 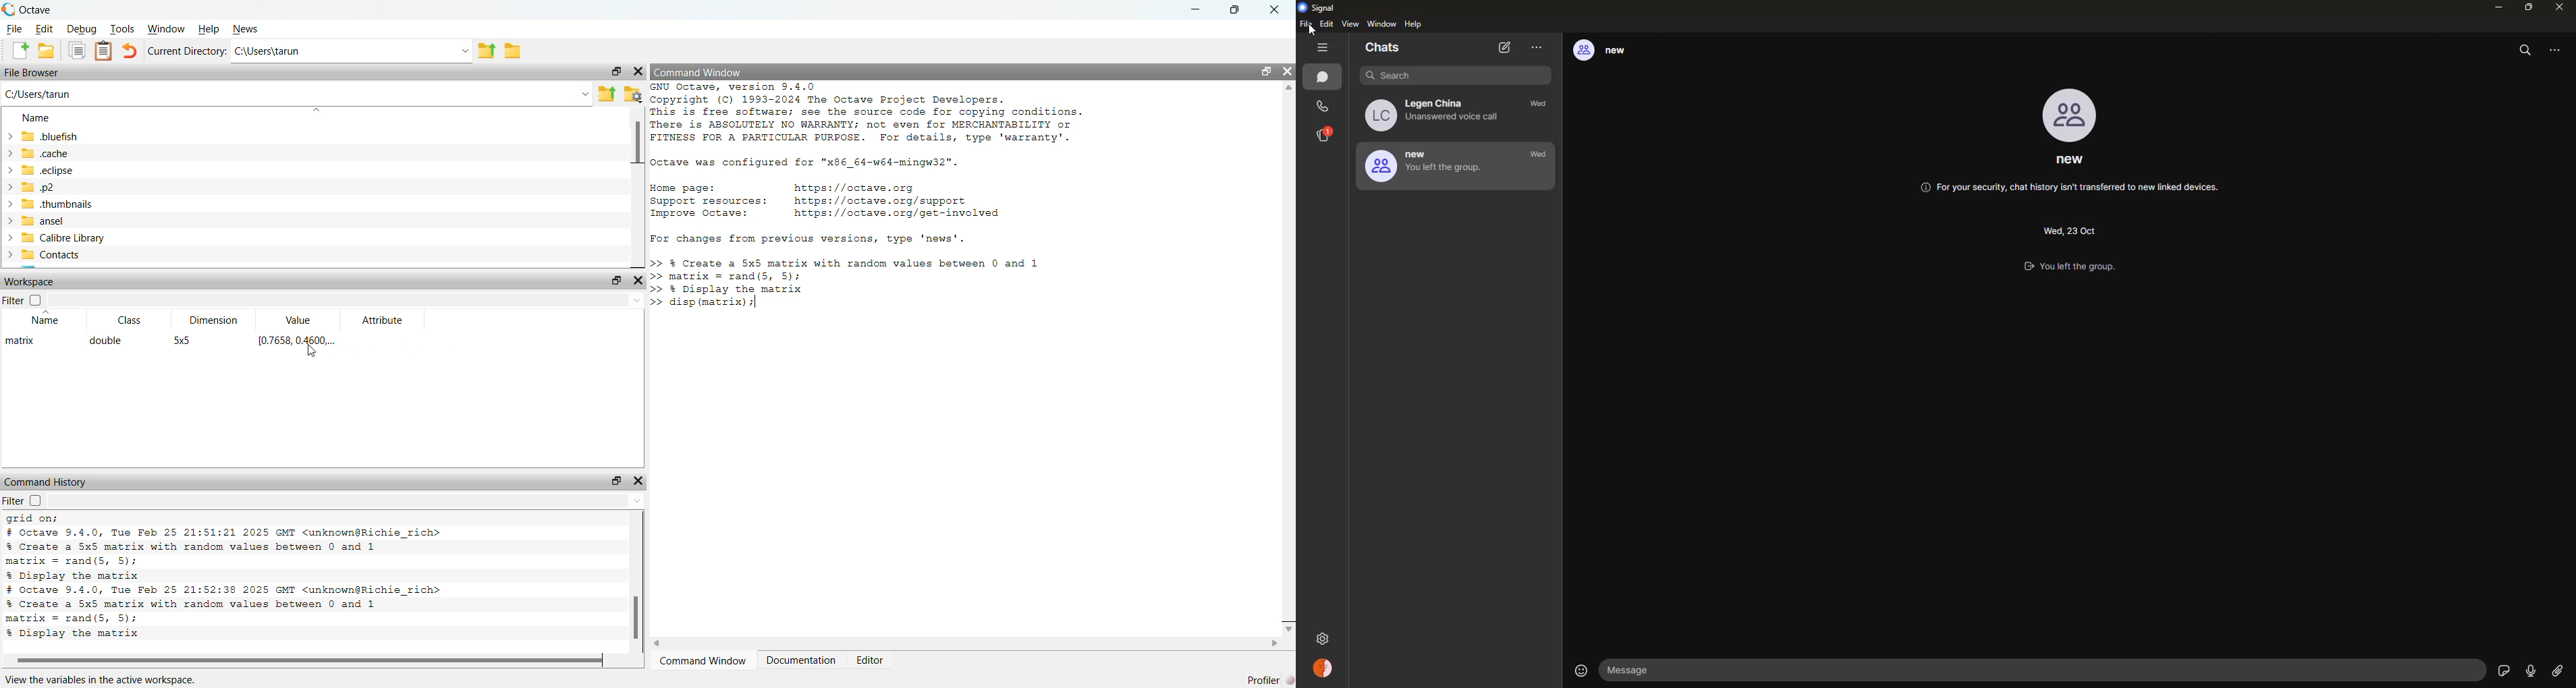 What do you see at coordinates (14, 28) in the screenshot?
I see `File` at bounding box center [14, 28].